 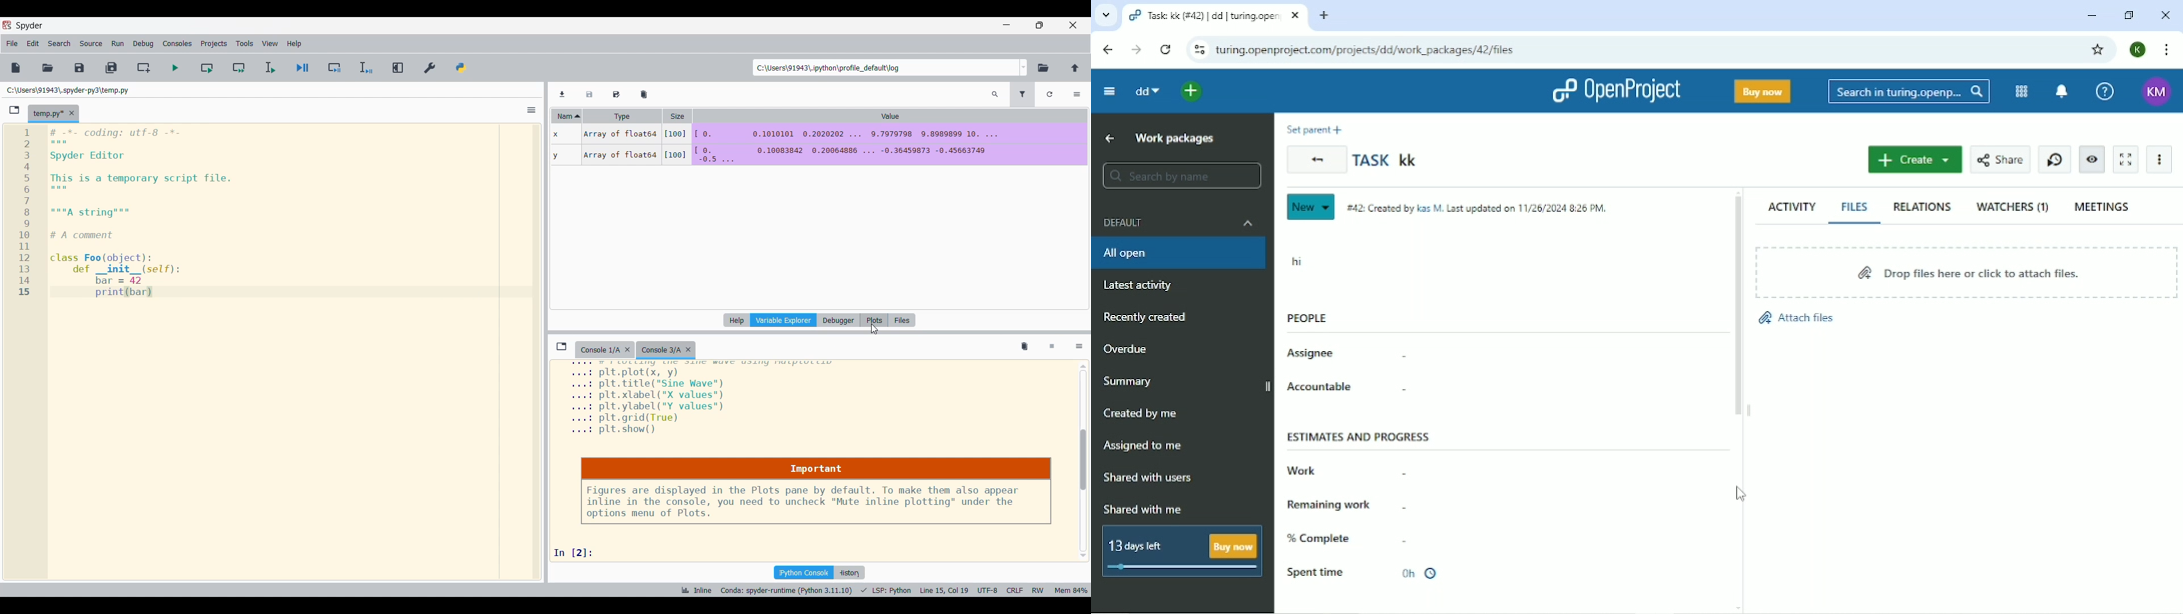 What do you see at coordinates (12, 44) in the screenshot?
I see `File menu ` at bounding box center [12, 44].